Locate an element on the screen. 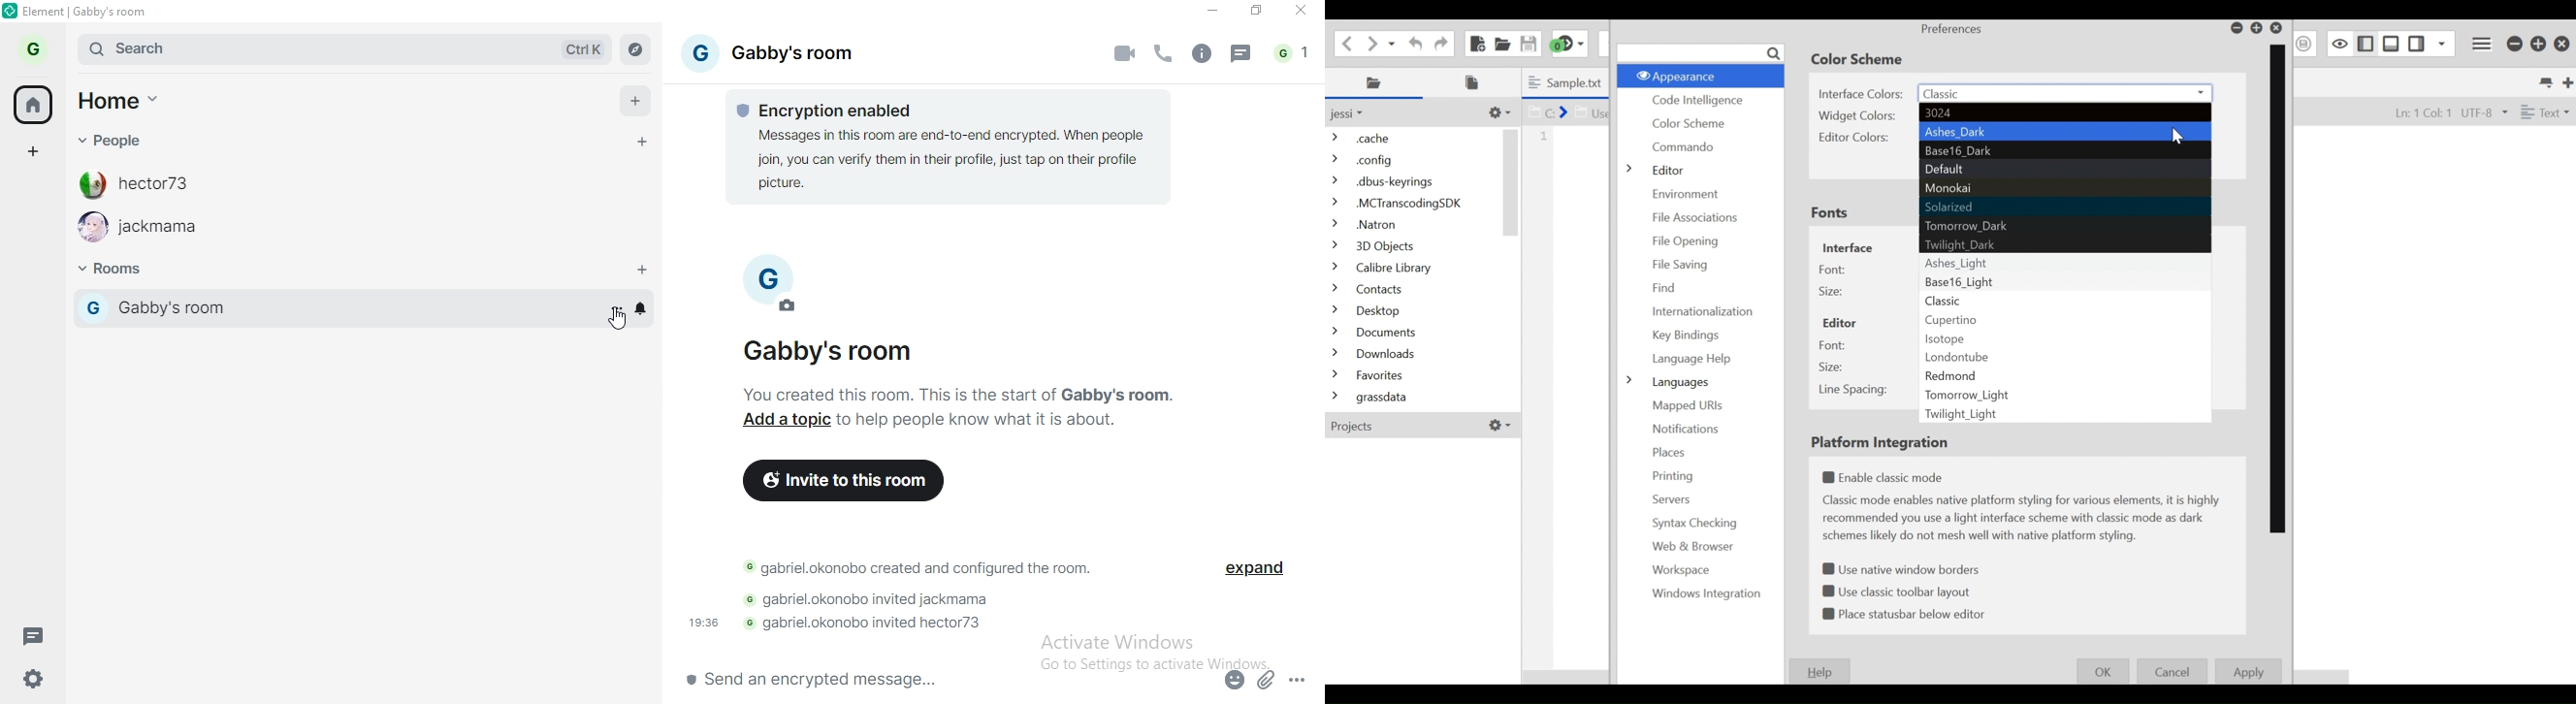 This screenshot has height=728, width=2576. text 2 is located at coordinates (952, 416).